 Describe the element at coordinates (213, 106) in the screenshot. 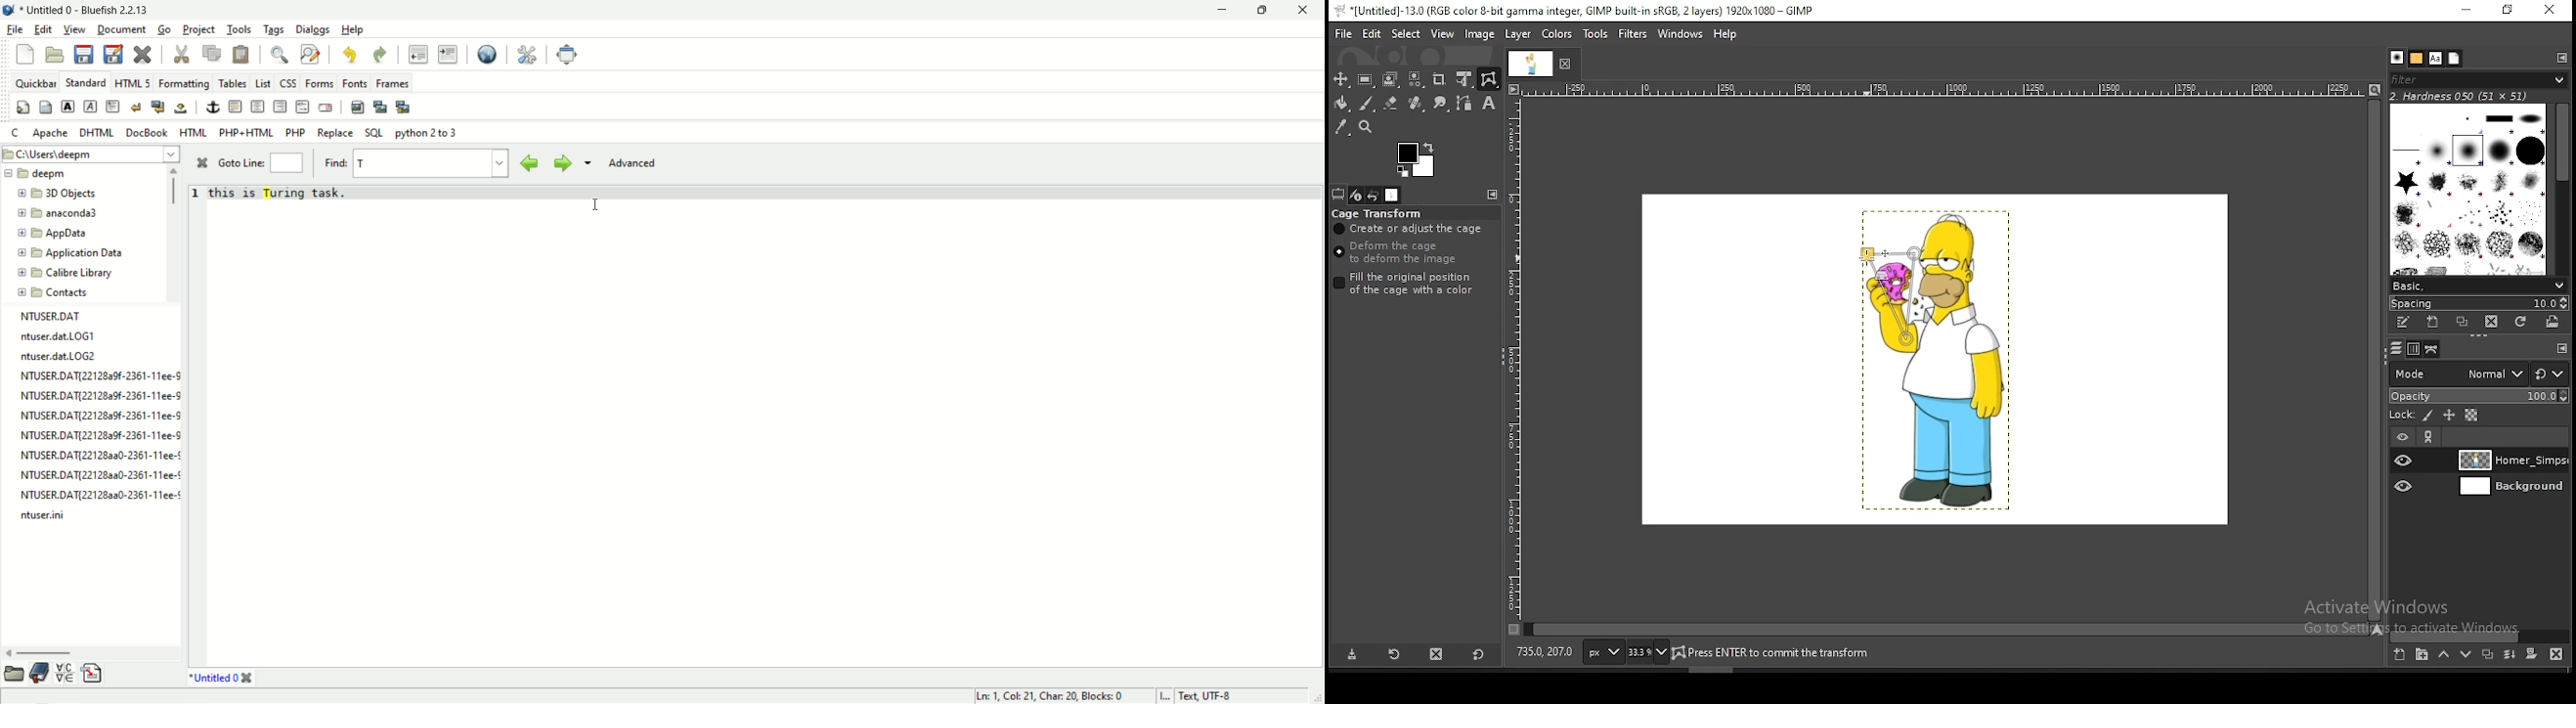

I see `anchor` at that location.